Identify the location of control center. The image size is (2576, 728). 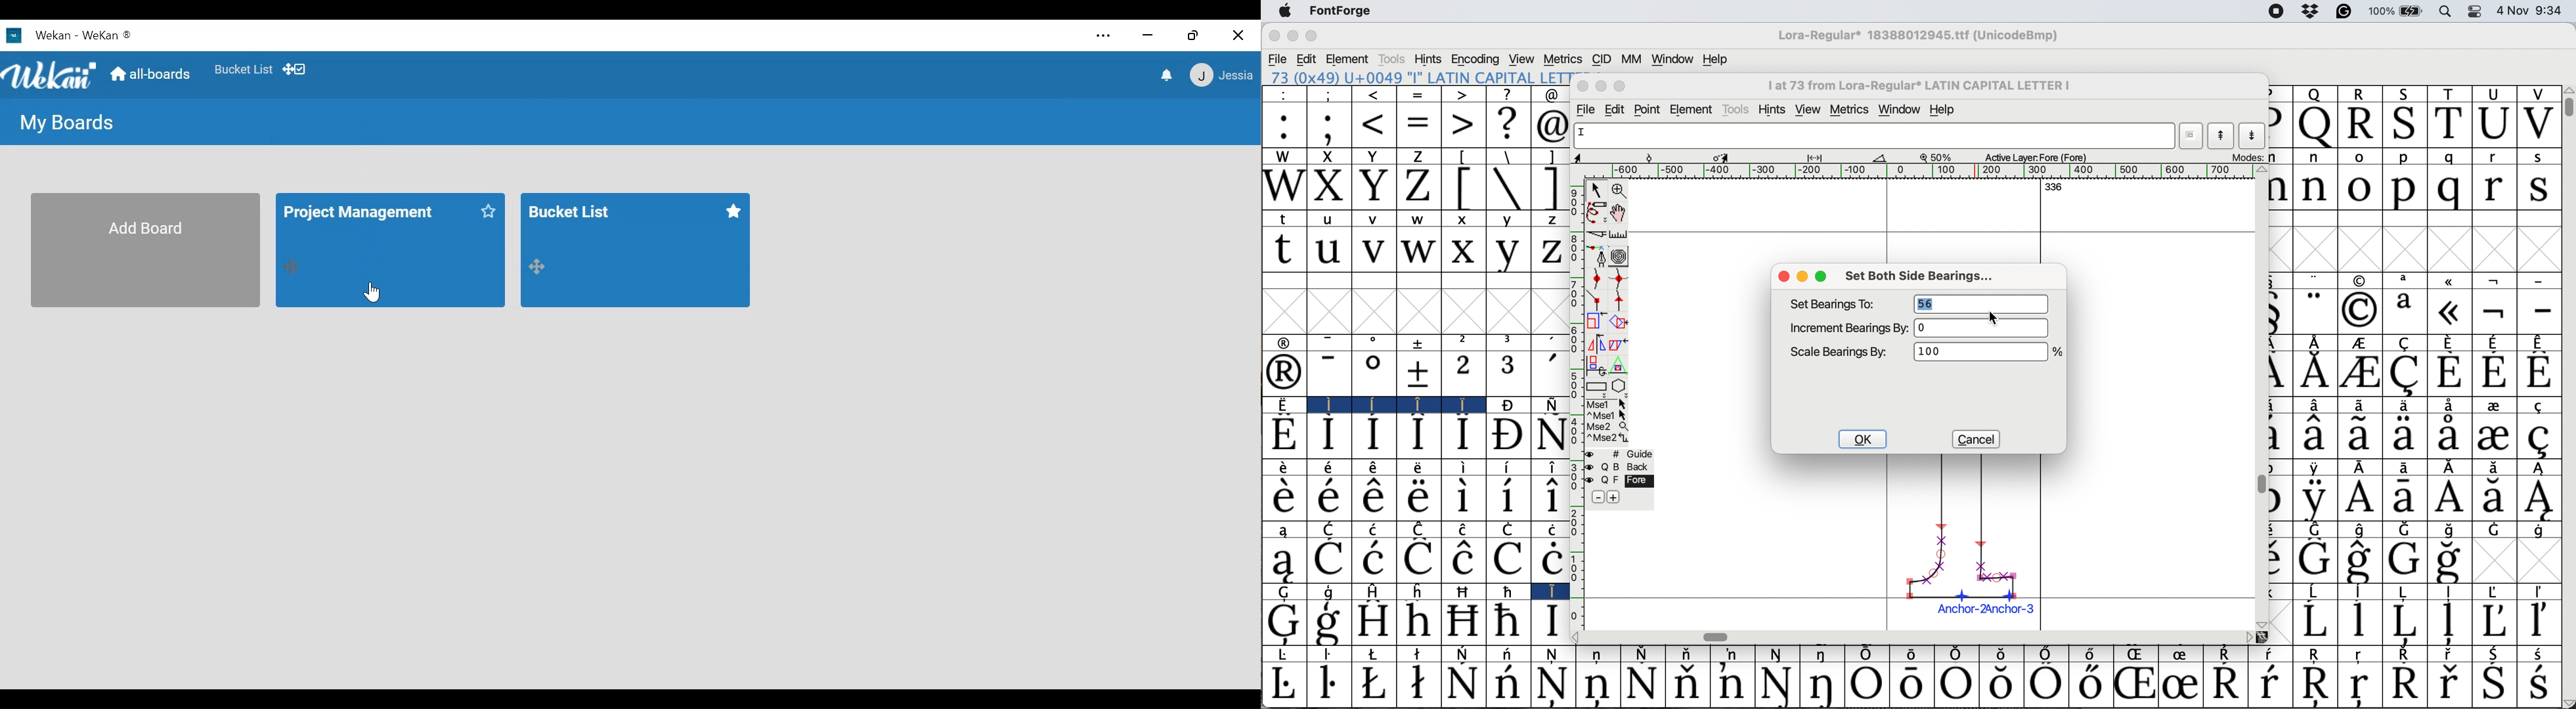
(2477, 12).